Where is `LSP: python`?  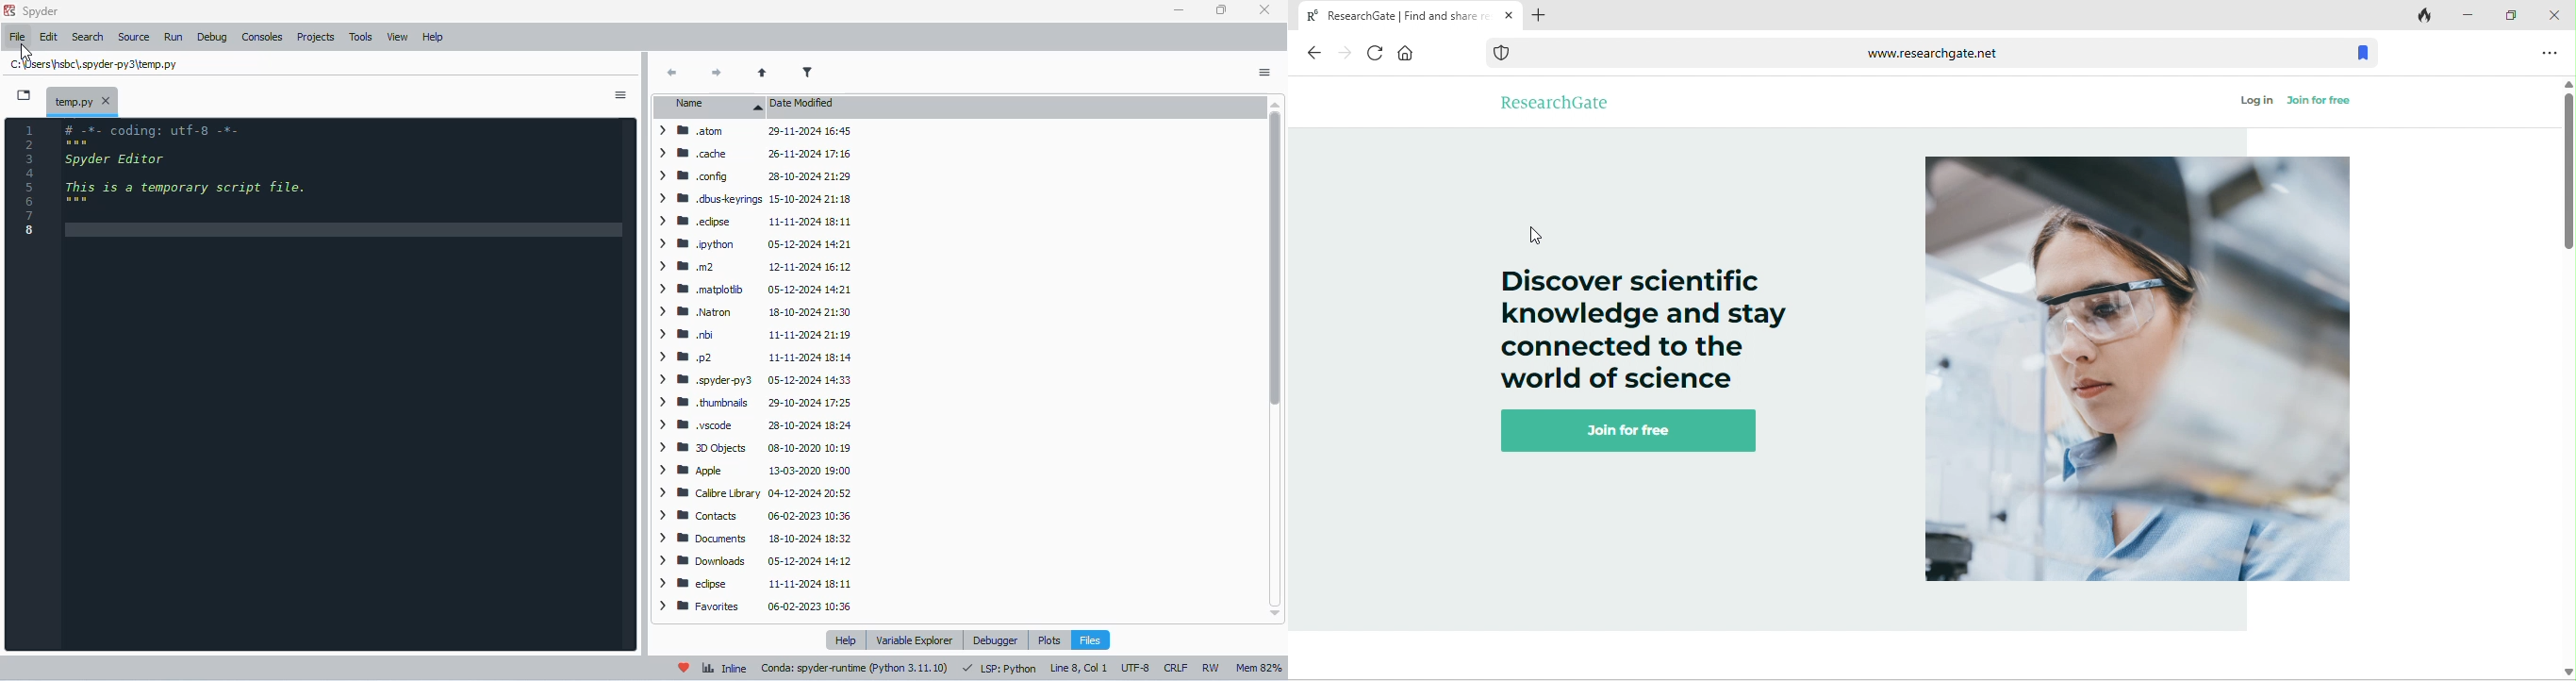
LSP: python is located at coordinates (1000, 669).